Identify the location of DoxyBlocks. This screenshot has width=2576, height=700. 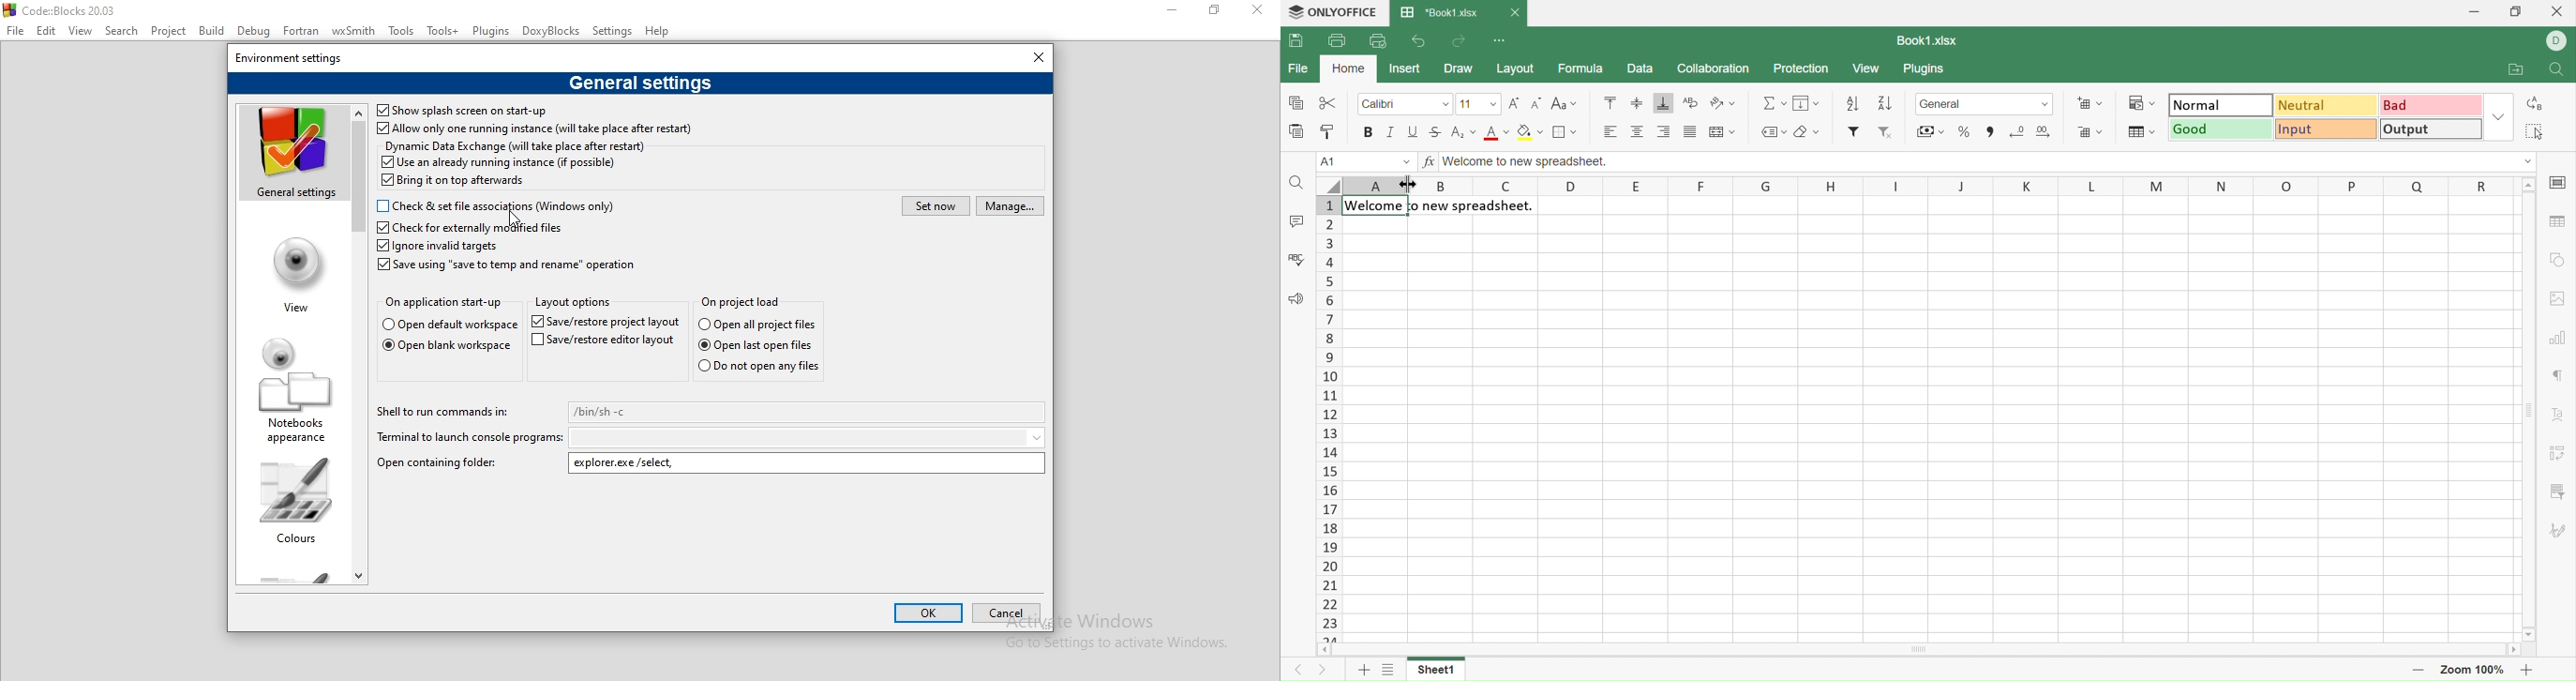
(553, 33).